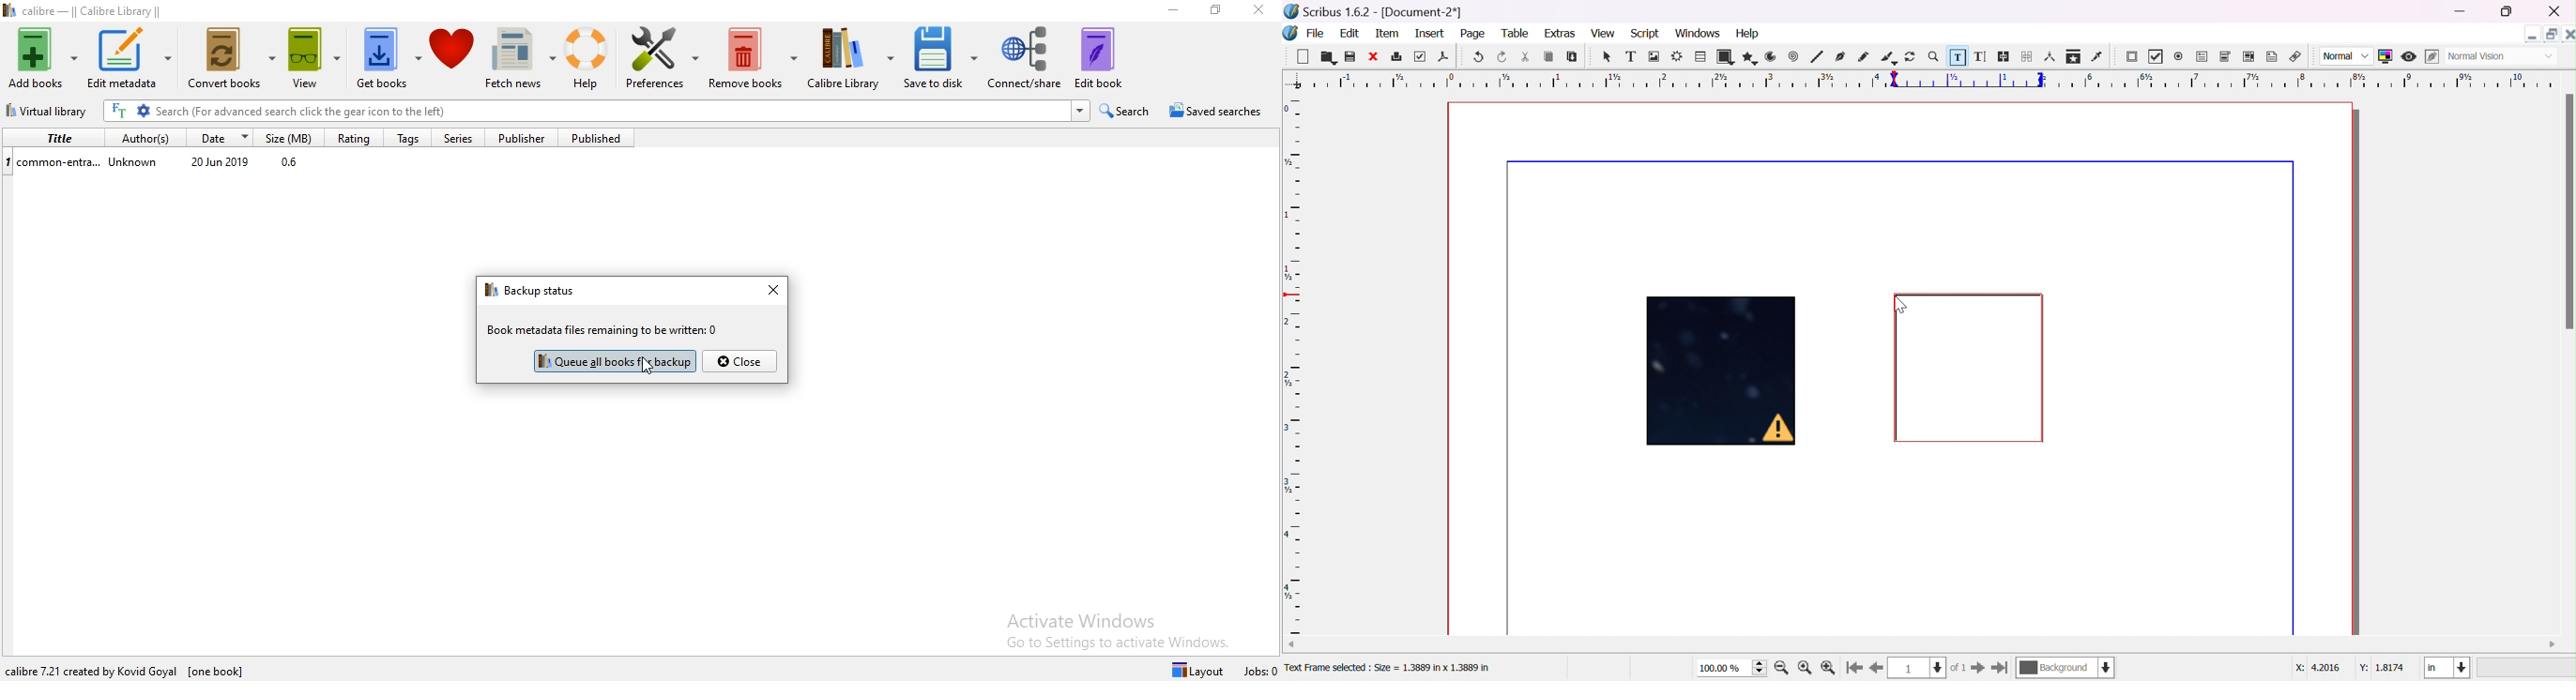  Describe the element at coordinates (1700, 55) in the screenshot. I see `table` at that location.